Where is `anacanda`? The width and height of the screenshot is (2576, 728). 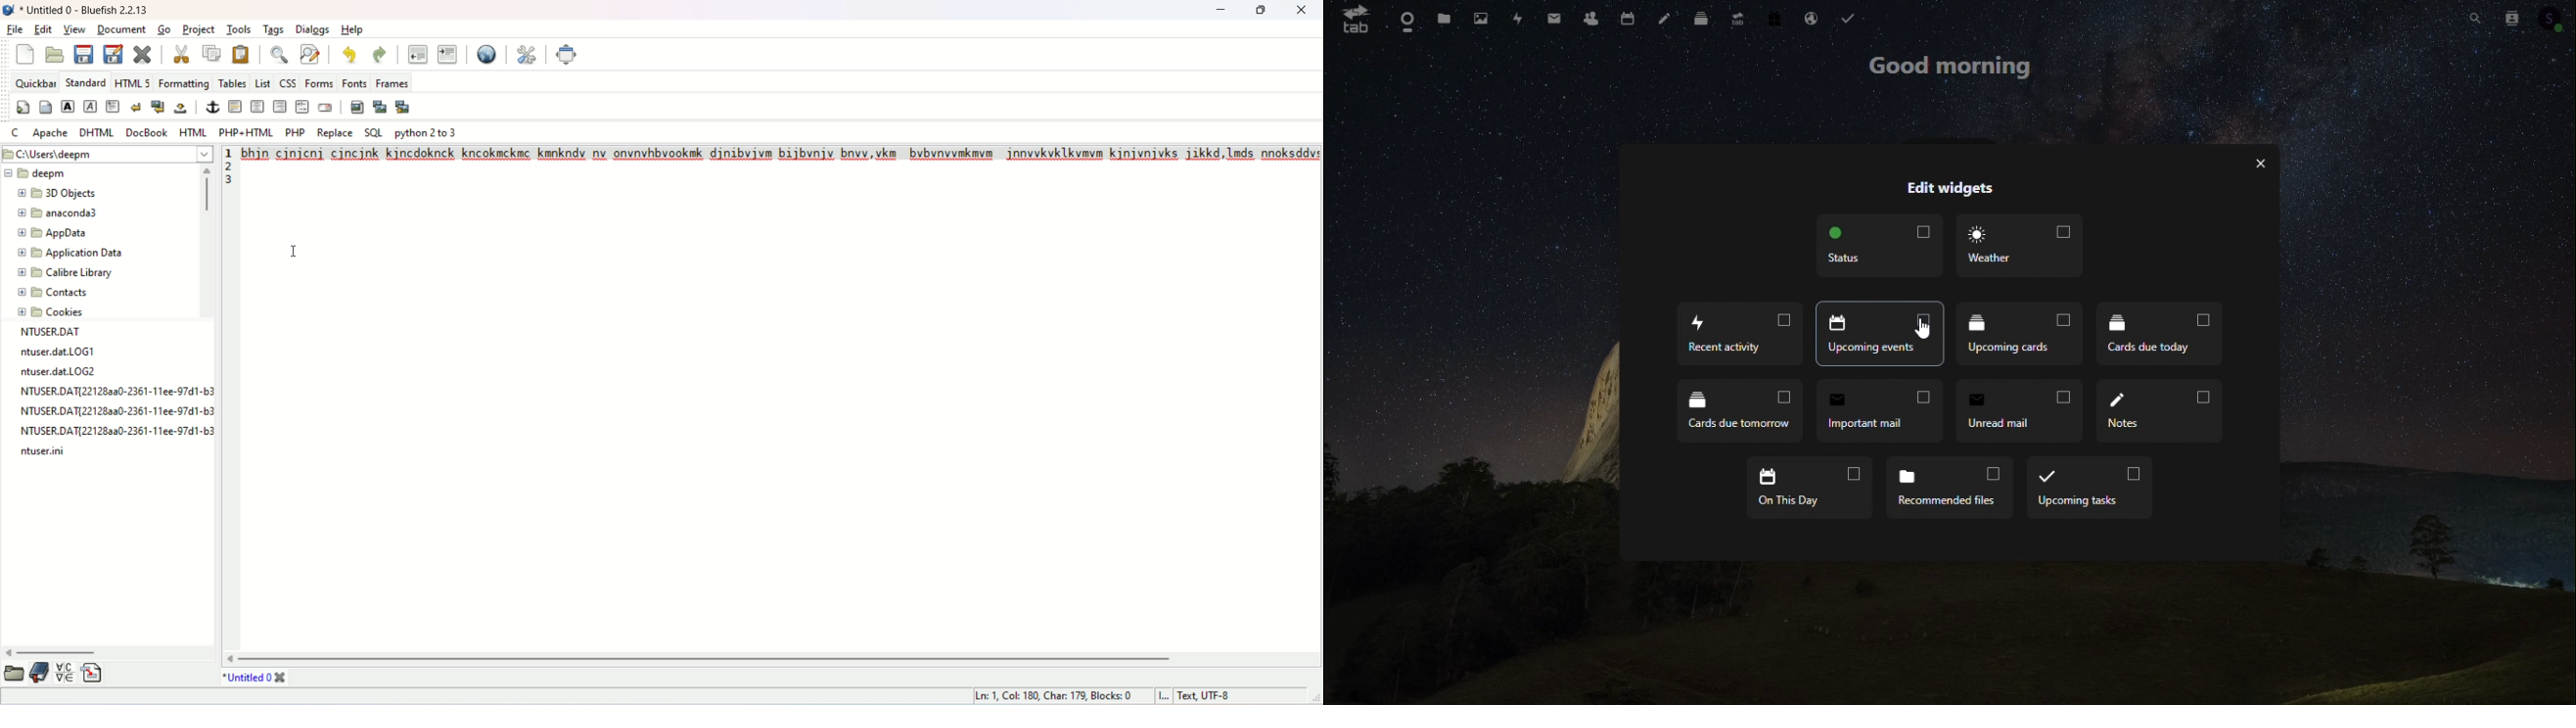
anacanda is located at coordinates (64, 215).